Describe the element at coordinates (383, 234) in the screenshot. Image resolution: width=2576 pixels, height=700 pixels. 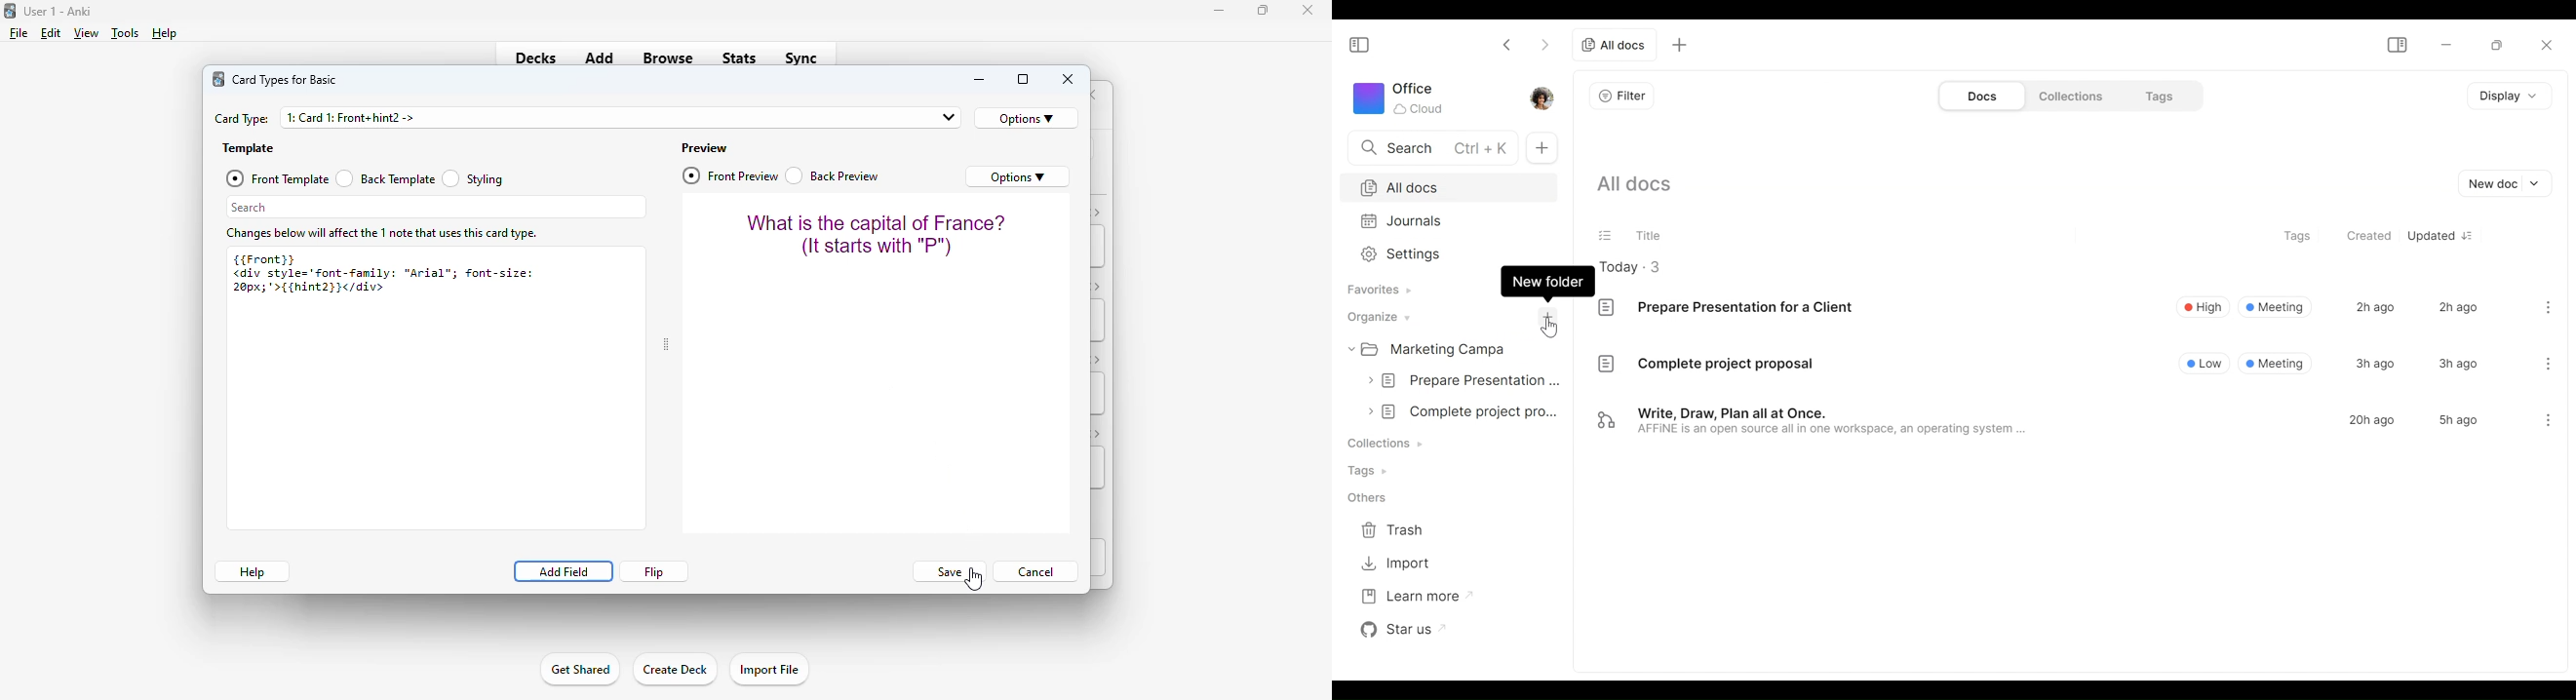
I see `changes below will affect the 1 note that uses this card type` at that location.